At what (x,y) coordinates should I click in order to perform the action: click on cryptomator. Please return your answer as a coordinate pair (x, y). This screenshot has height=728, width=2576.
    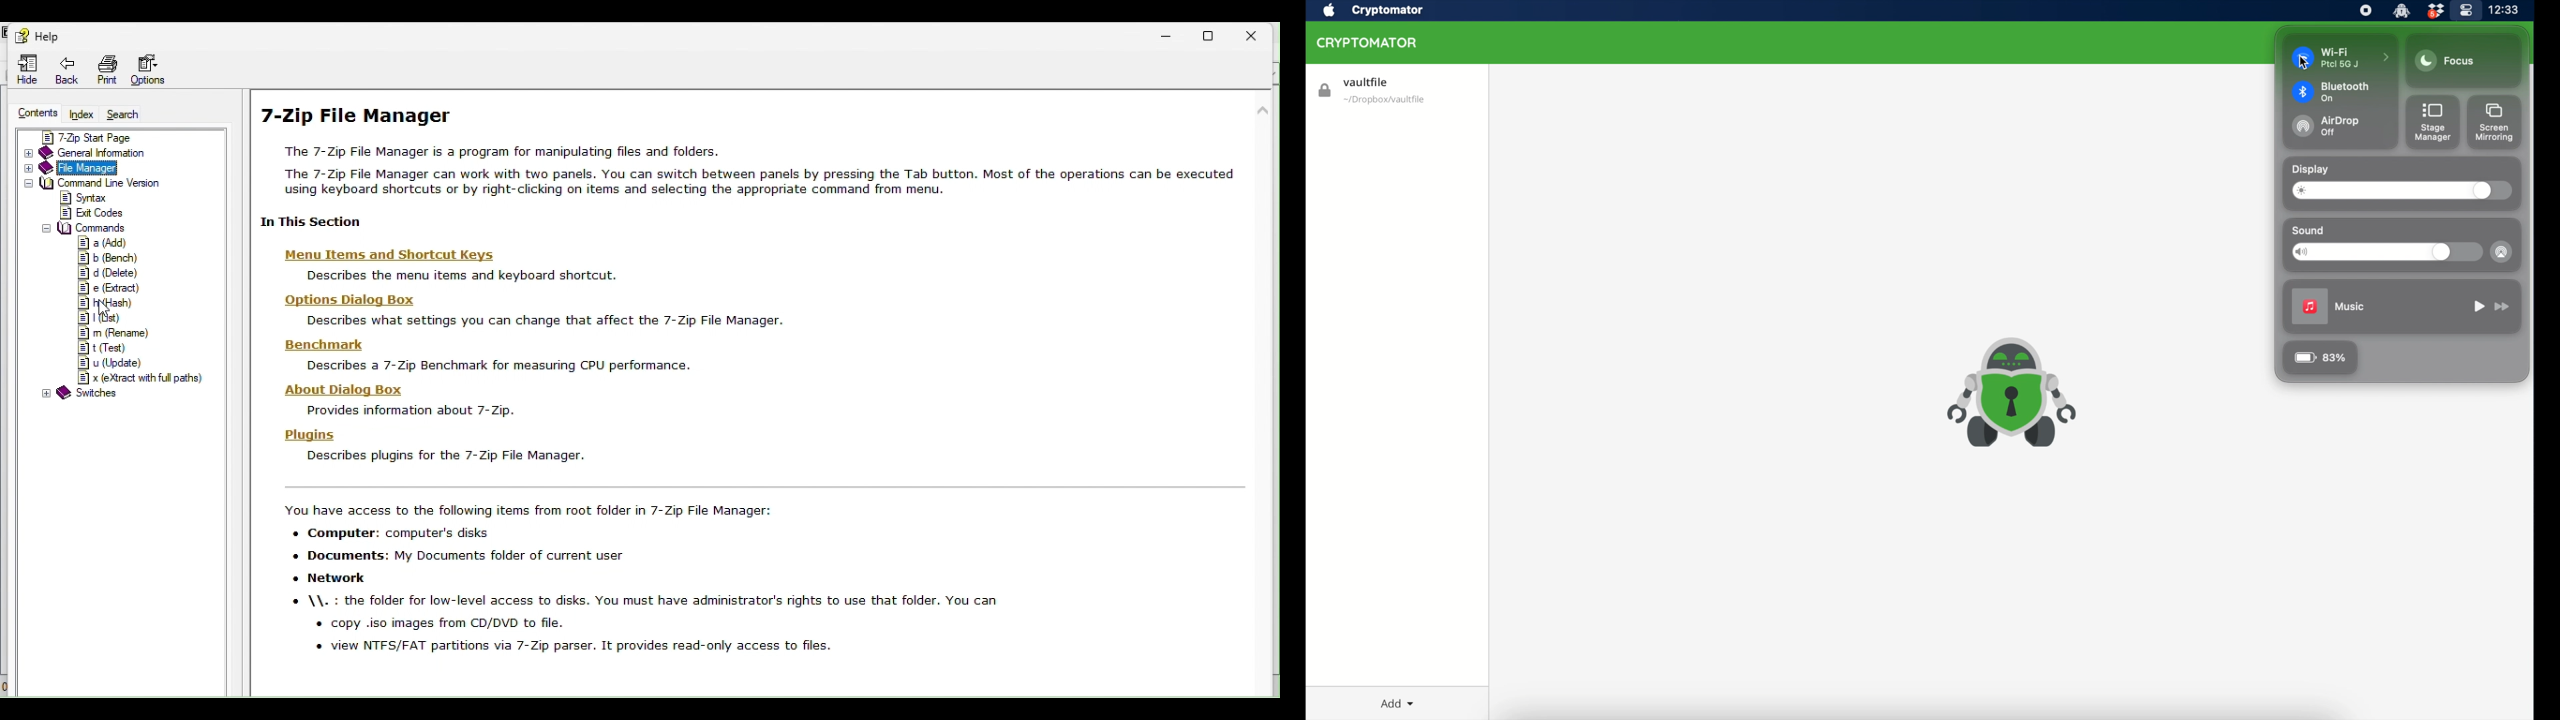
    Looking at the image, I should click on (1387, 11).